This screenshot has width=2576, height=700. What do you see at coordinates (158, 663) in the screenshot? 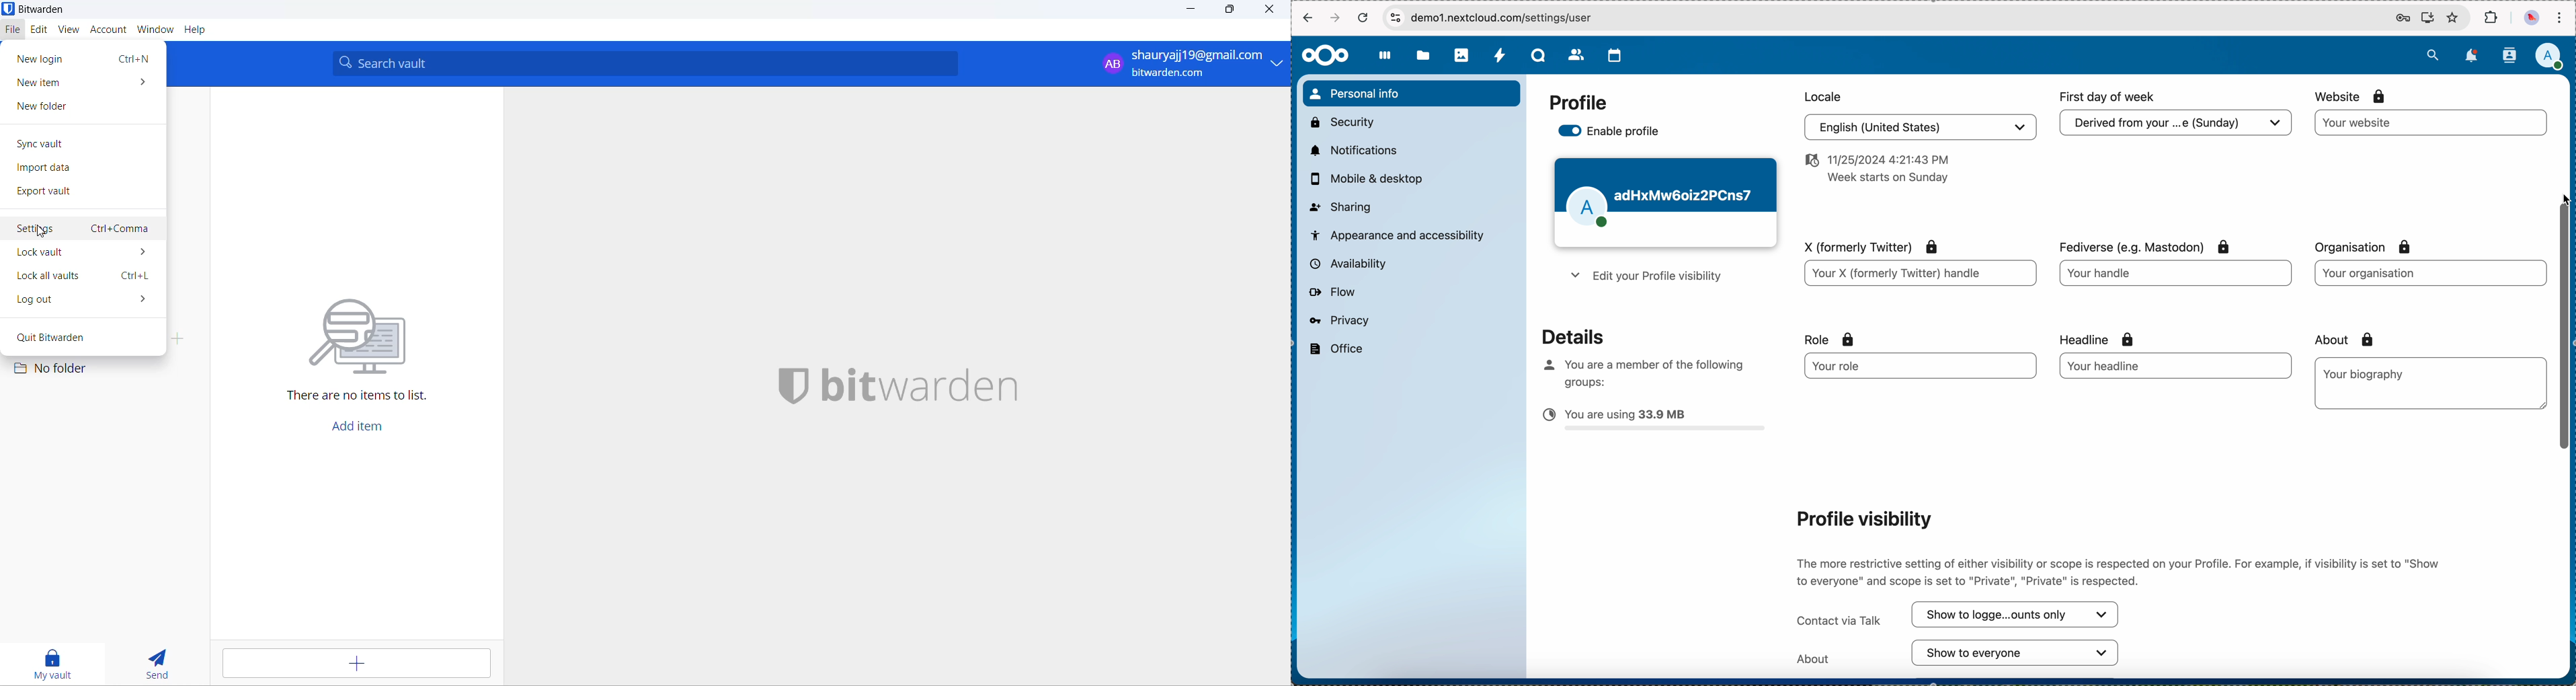
I see `send ` at bounding box center [158, 663].